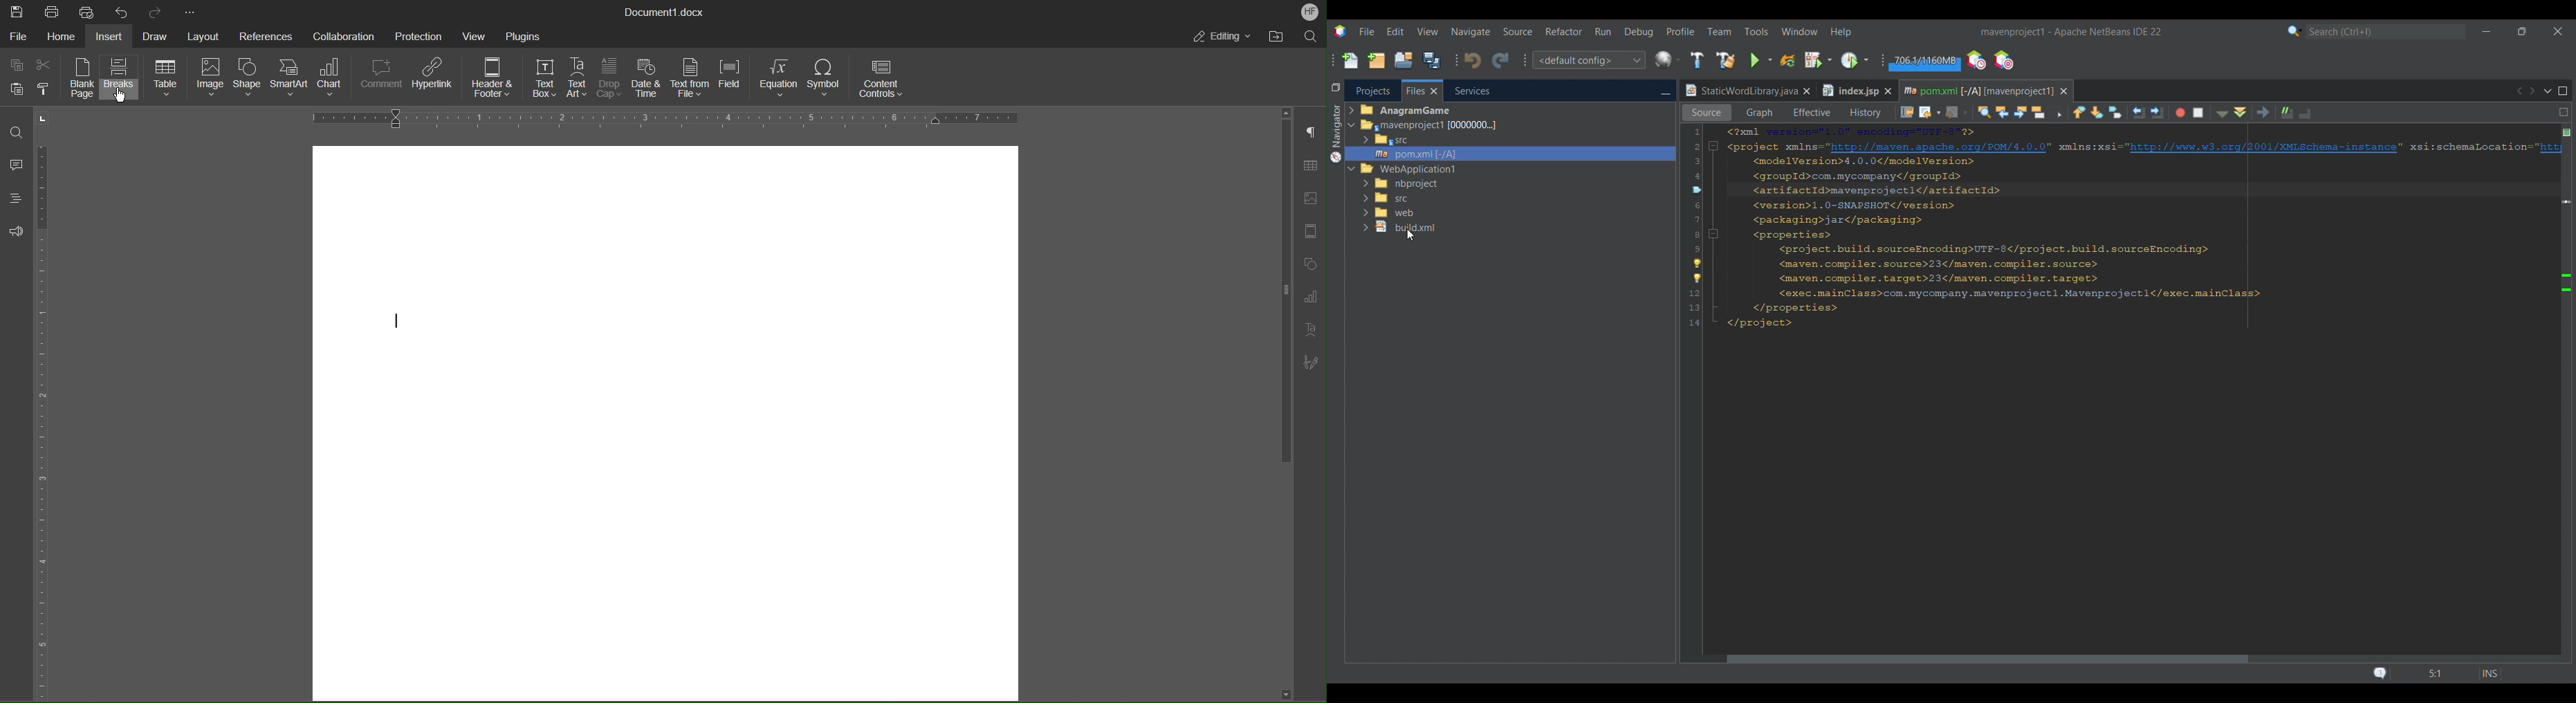  Describe the element at coordinates (543, 79) in the screenshot. I see `Text Box` at that location.